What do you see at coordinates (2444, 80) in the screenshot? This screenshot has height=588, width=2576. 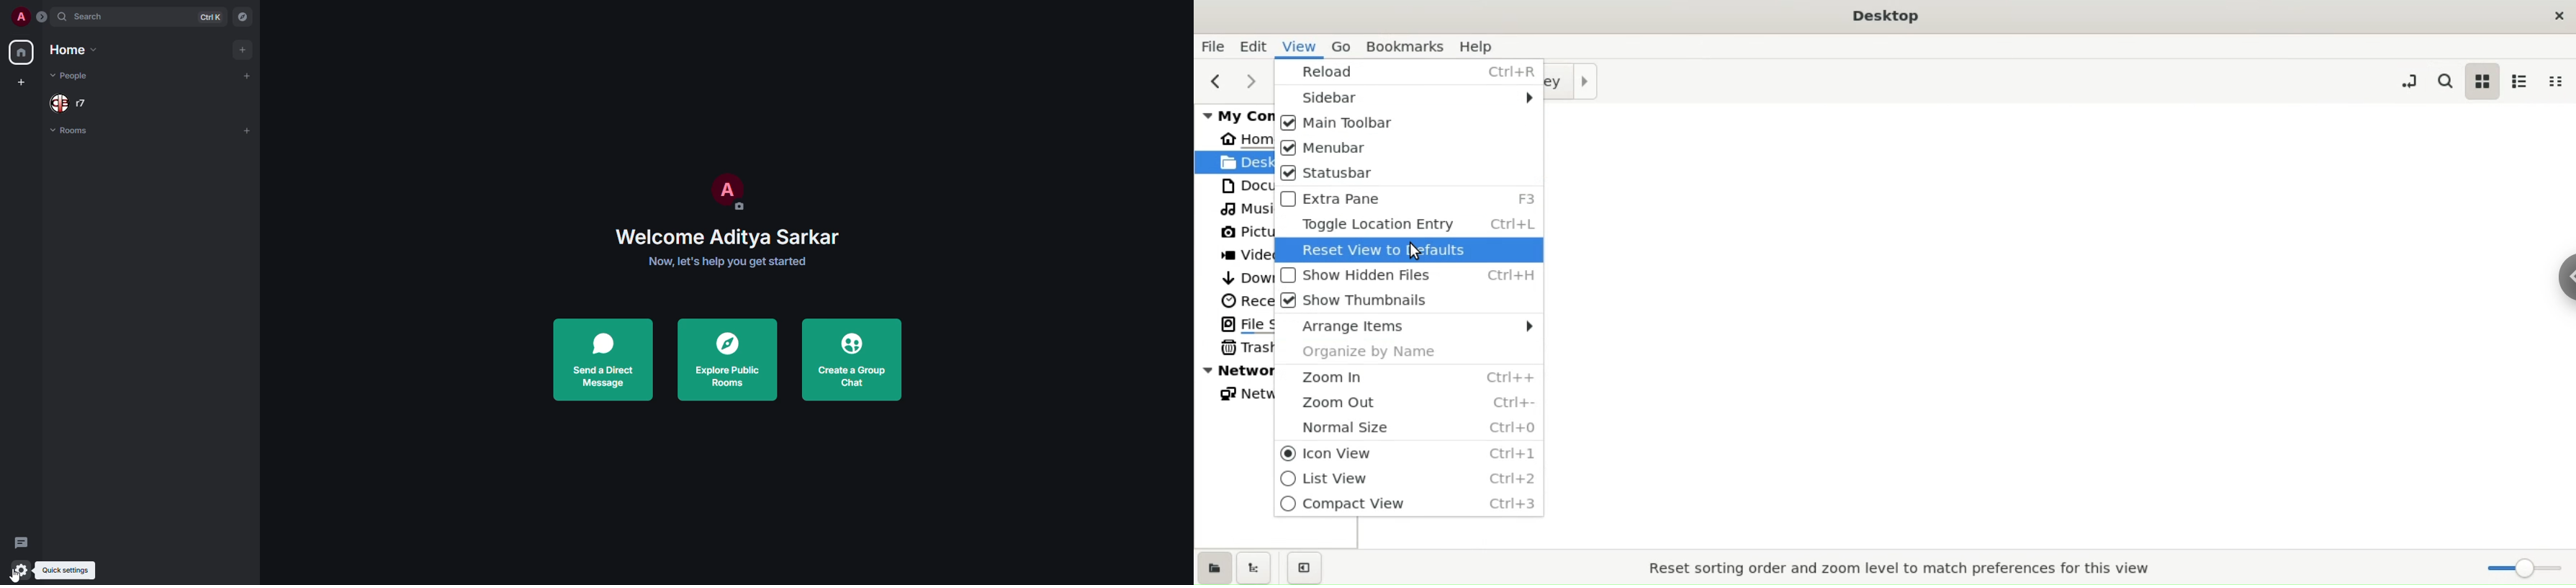 I see `search` at bounding box center [2444, 80].